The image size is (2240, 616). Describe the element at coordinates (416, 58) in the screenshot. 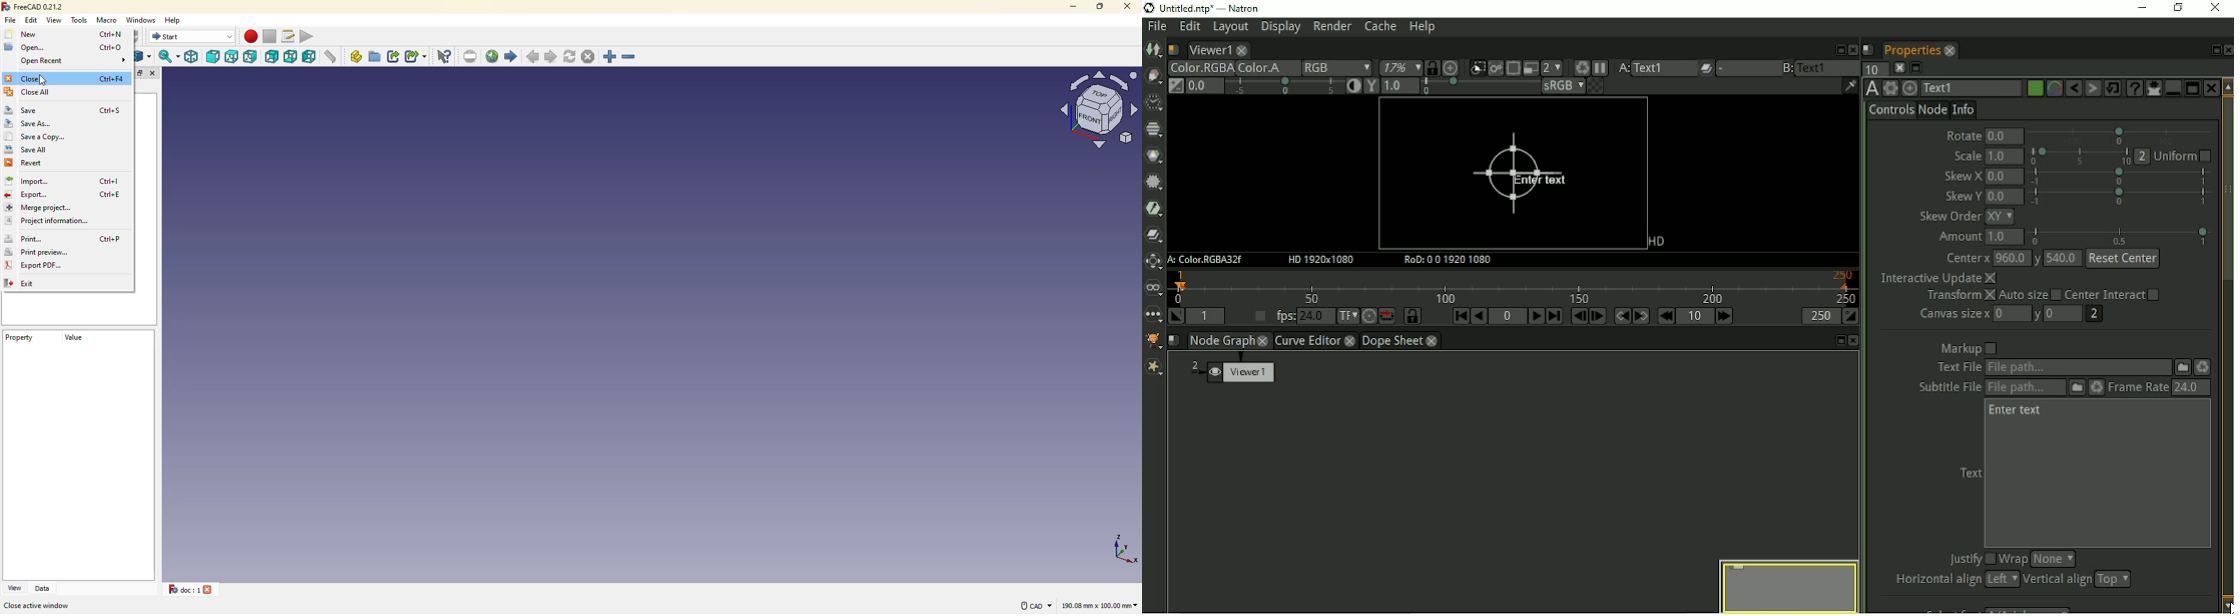

I see `make sub link` at that location.